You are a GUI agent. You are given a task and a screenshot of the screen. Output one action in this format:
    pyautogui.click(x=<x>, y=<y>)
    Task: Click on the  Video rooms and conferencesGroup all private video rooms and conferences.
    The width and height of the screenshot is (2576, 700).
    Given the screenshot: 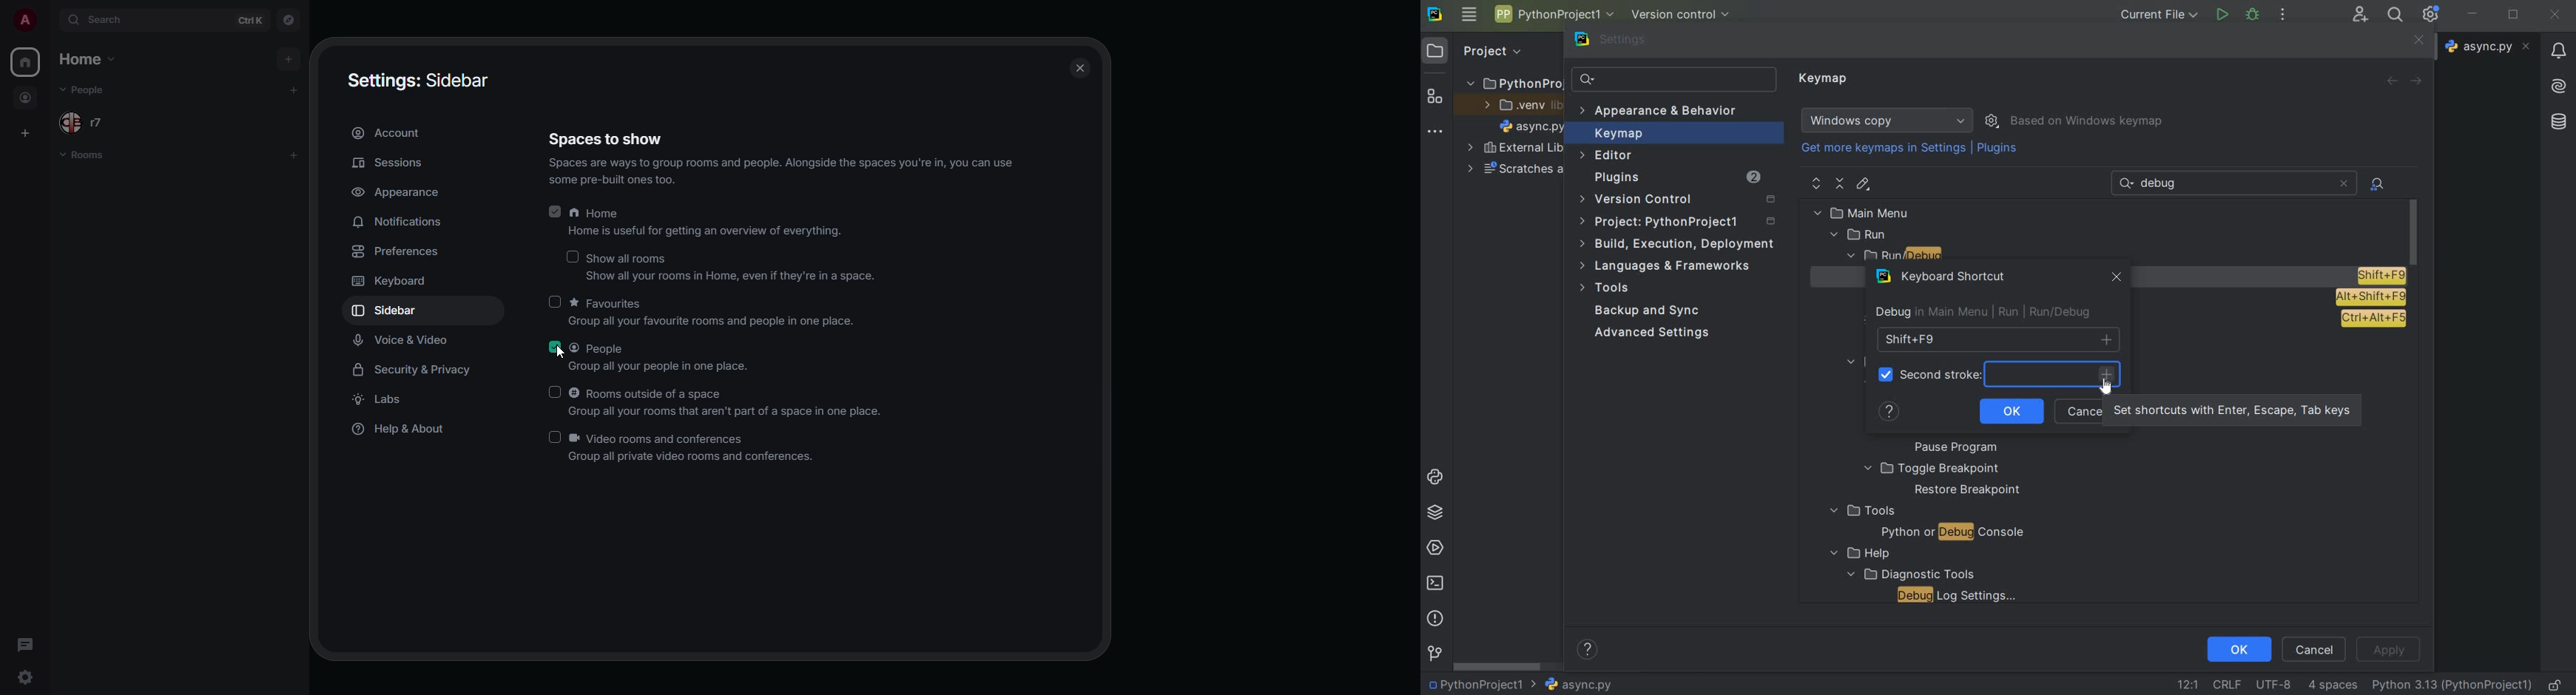 What is the action you would take?
    pyautogui.click(x=689, y=450)
    